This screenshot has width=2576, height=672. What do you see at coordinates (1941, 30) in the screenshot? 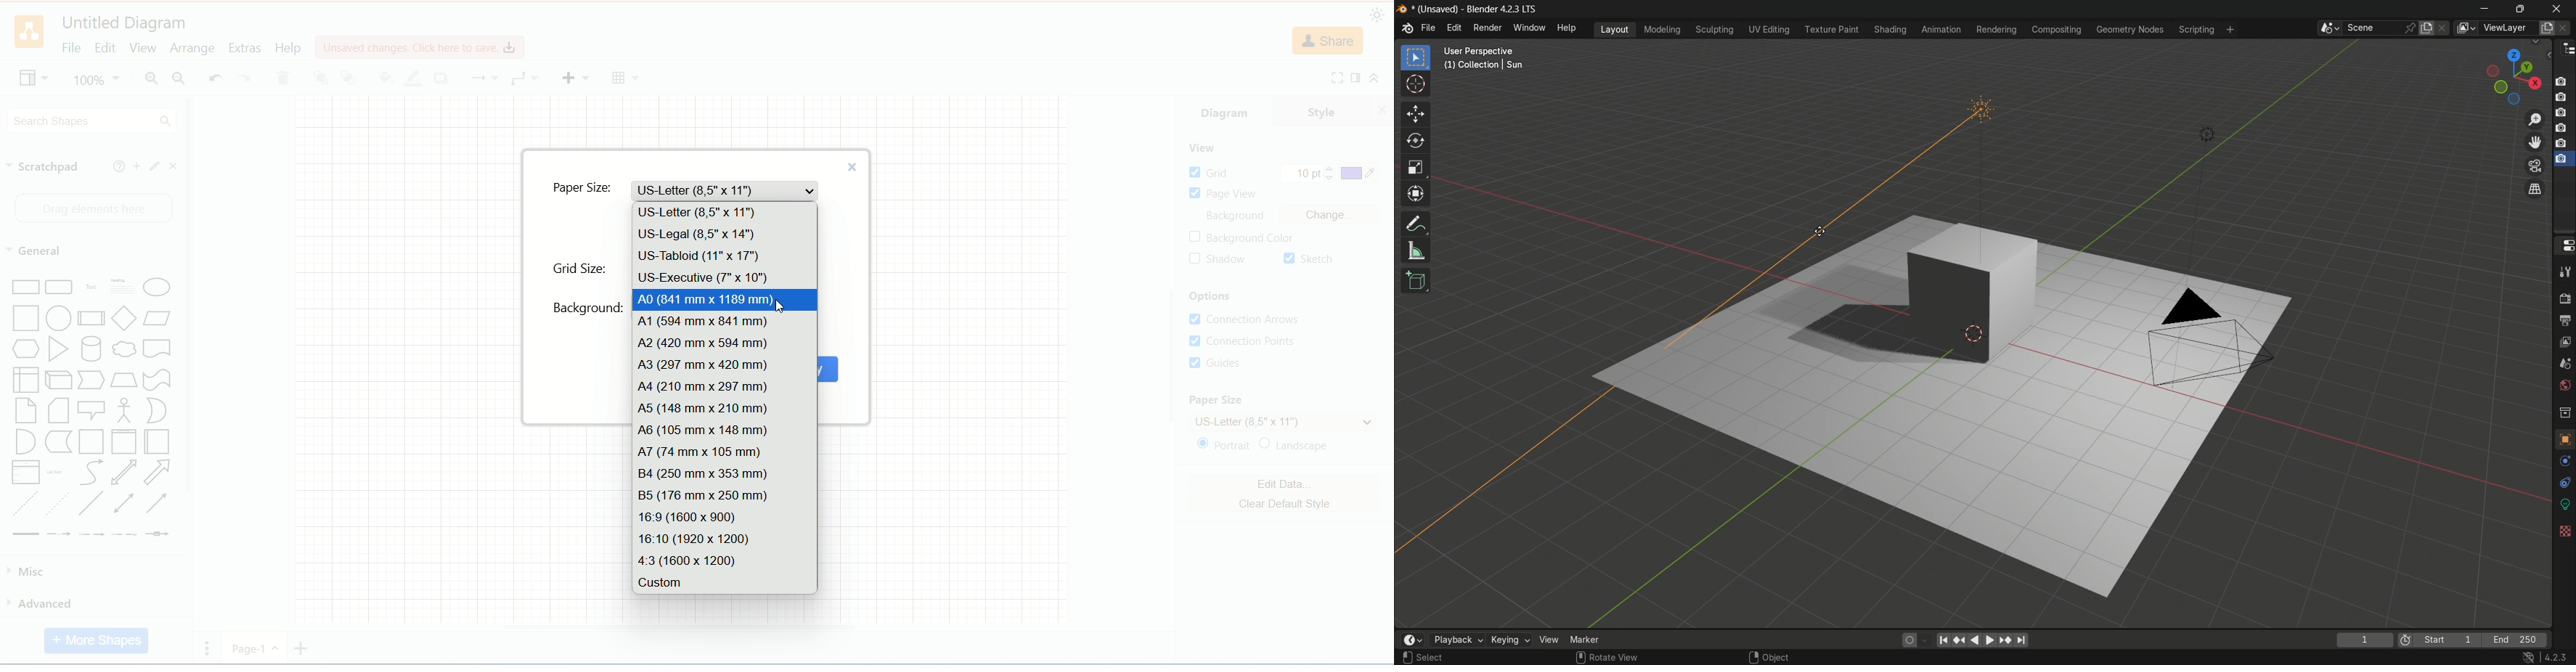
I see `animation` at bounding box center [1941, 30].